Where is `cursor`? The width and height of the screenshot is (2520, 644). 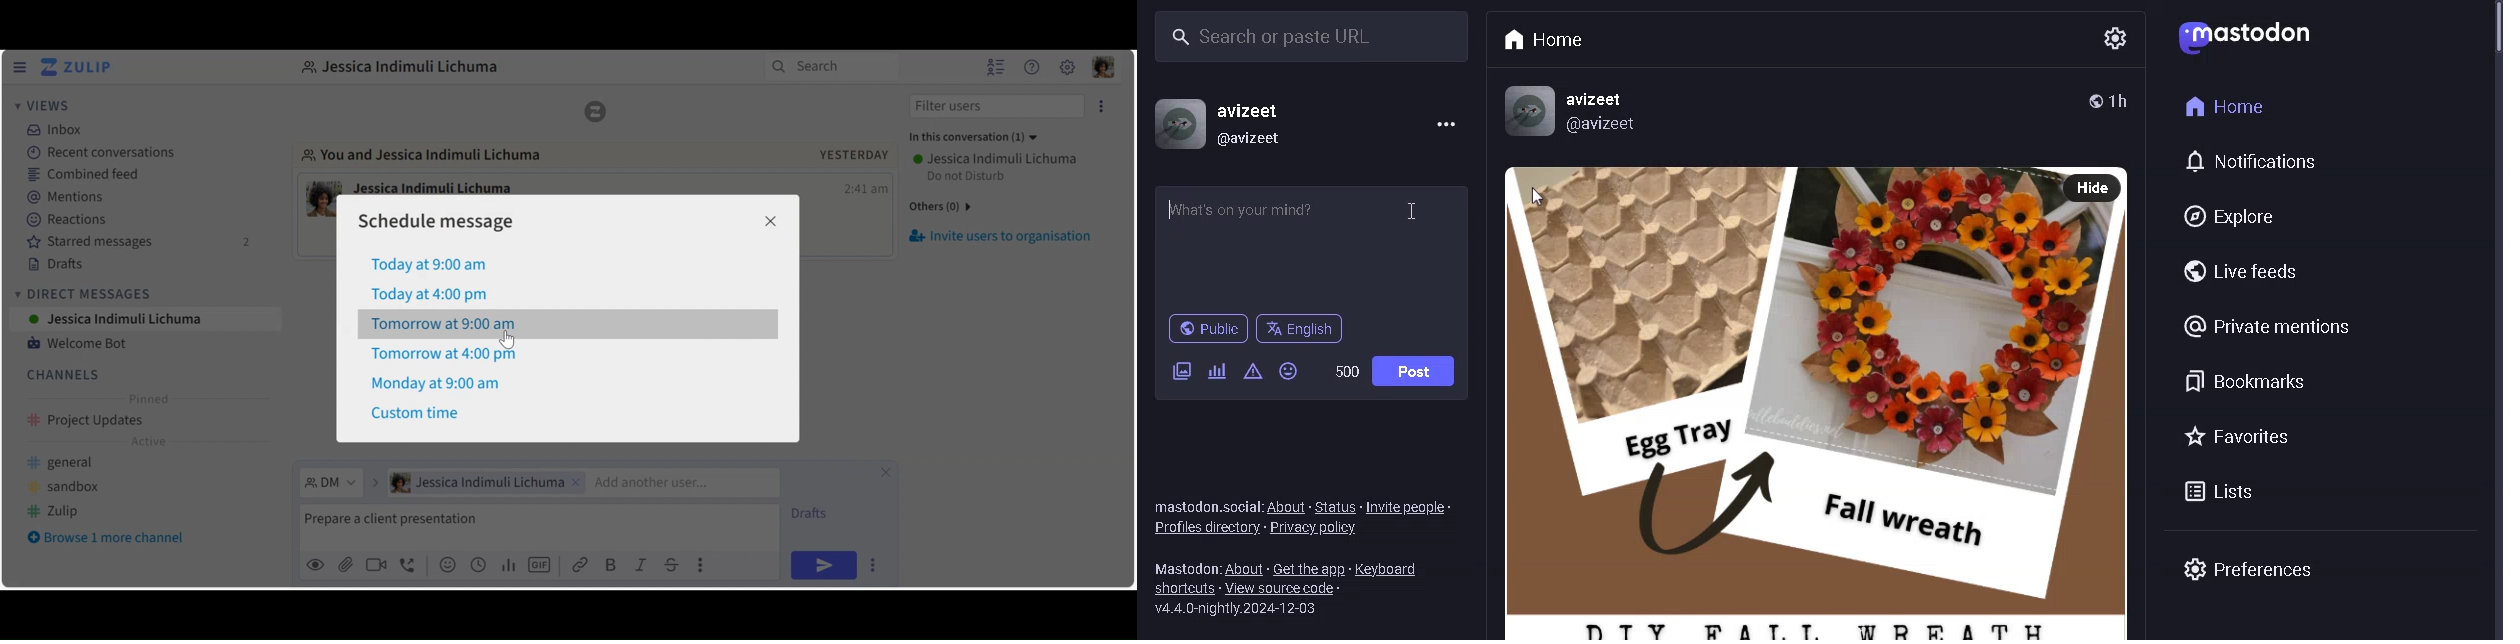
cursor is located at coordinates (508, 341).